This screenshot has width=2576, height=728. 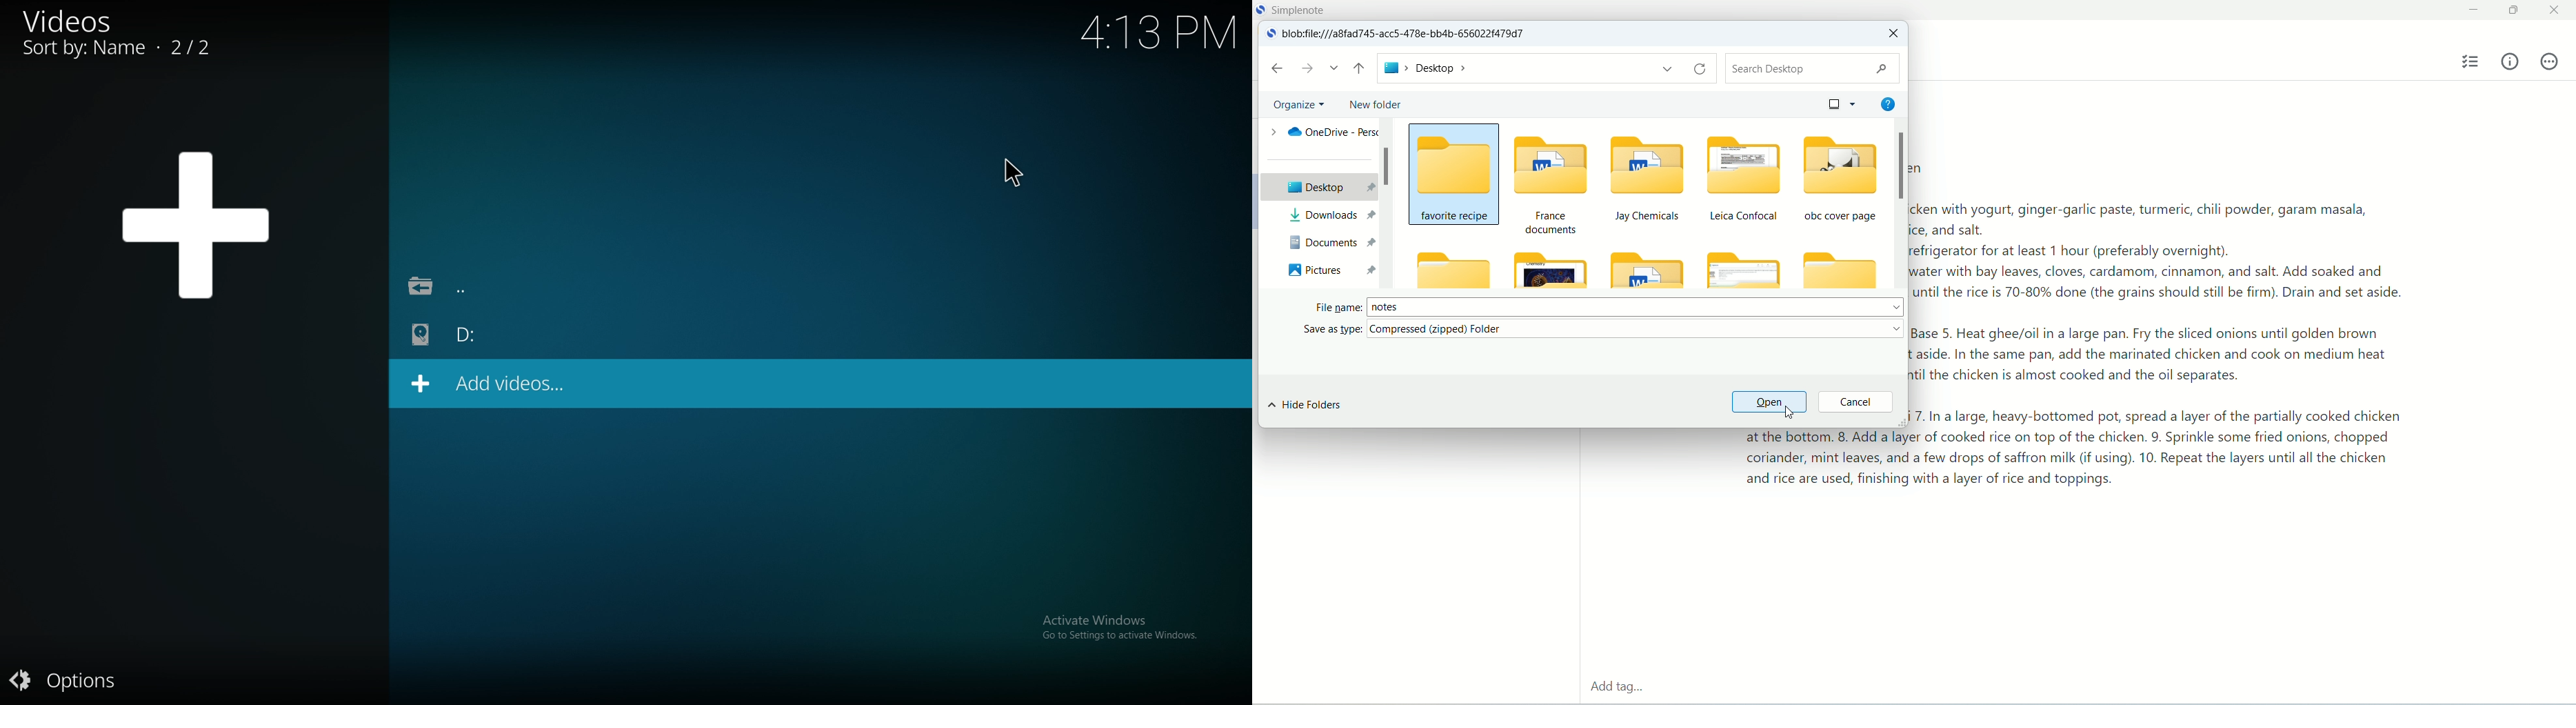 I want to click on cancel, so click(x=1855, y=403).